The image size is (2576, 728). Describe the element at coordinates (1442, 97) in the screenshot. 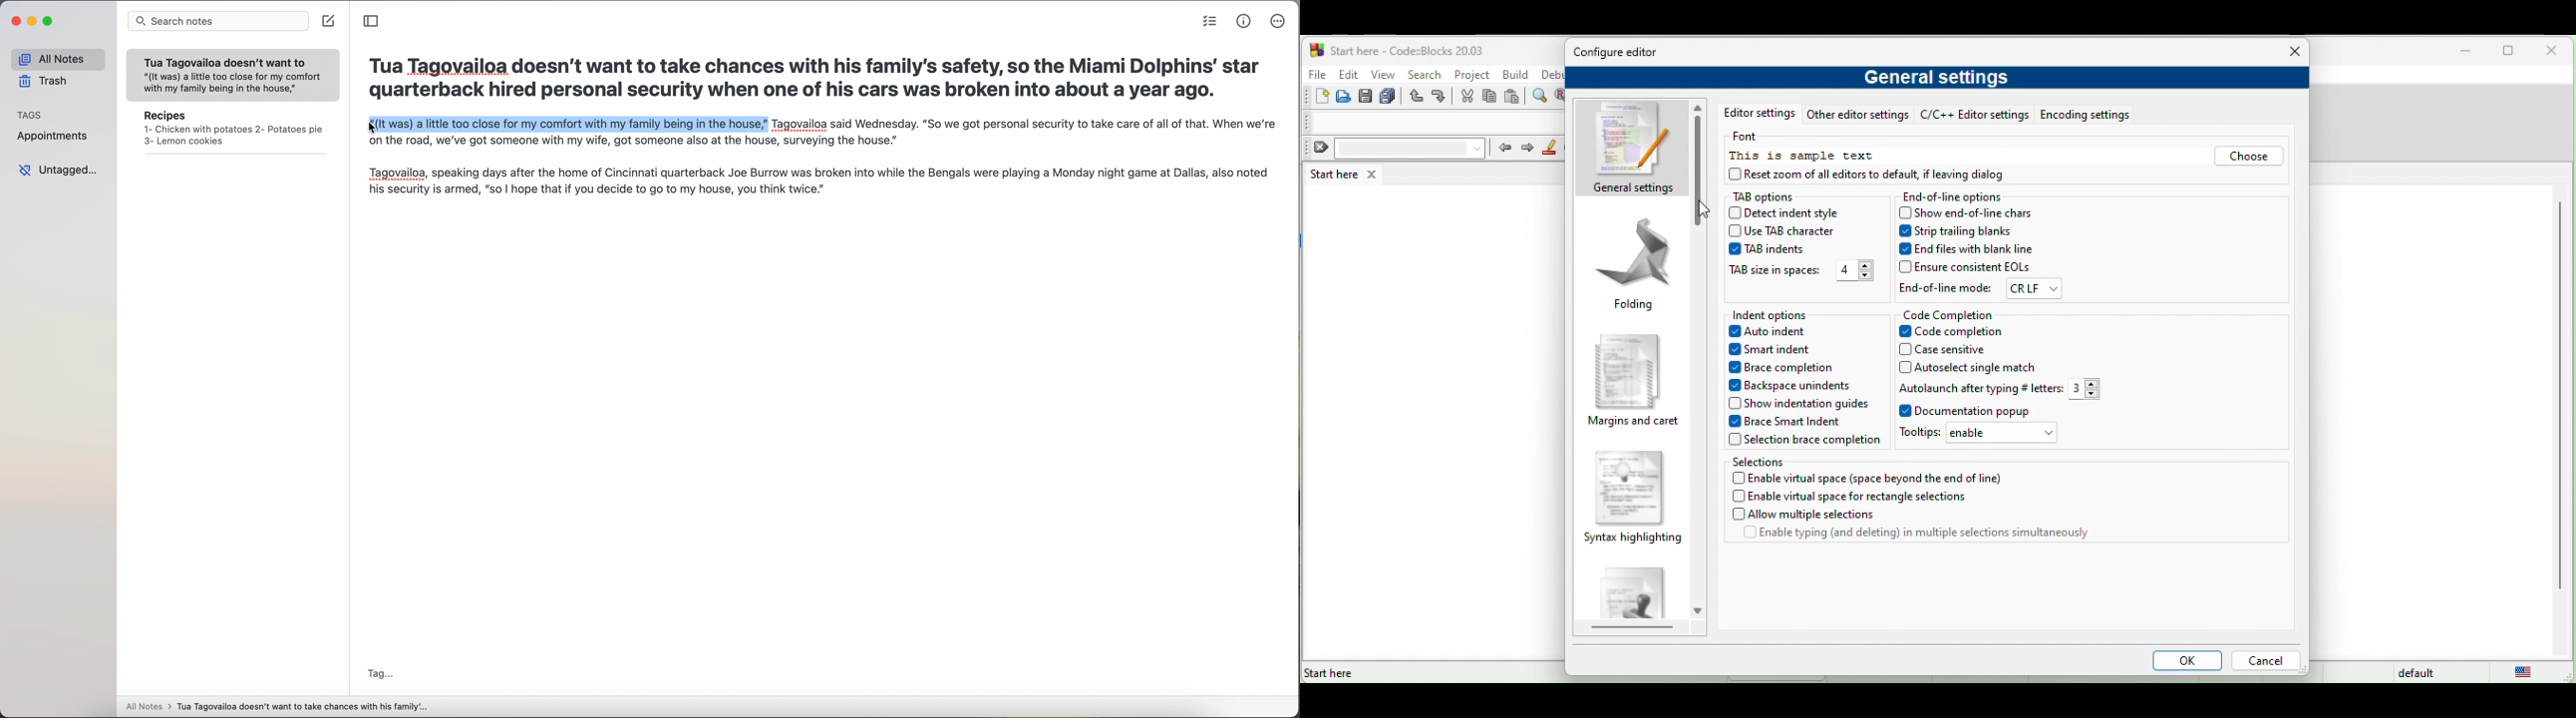

I see `redo` at that location.